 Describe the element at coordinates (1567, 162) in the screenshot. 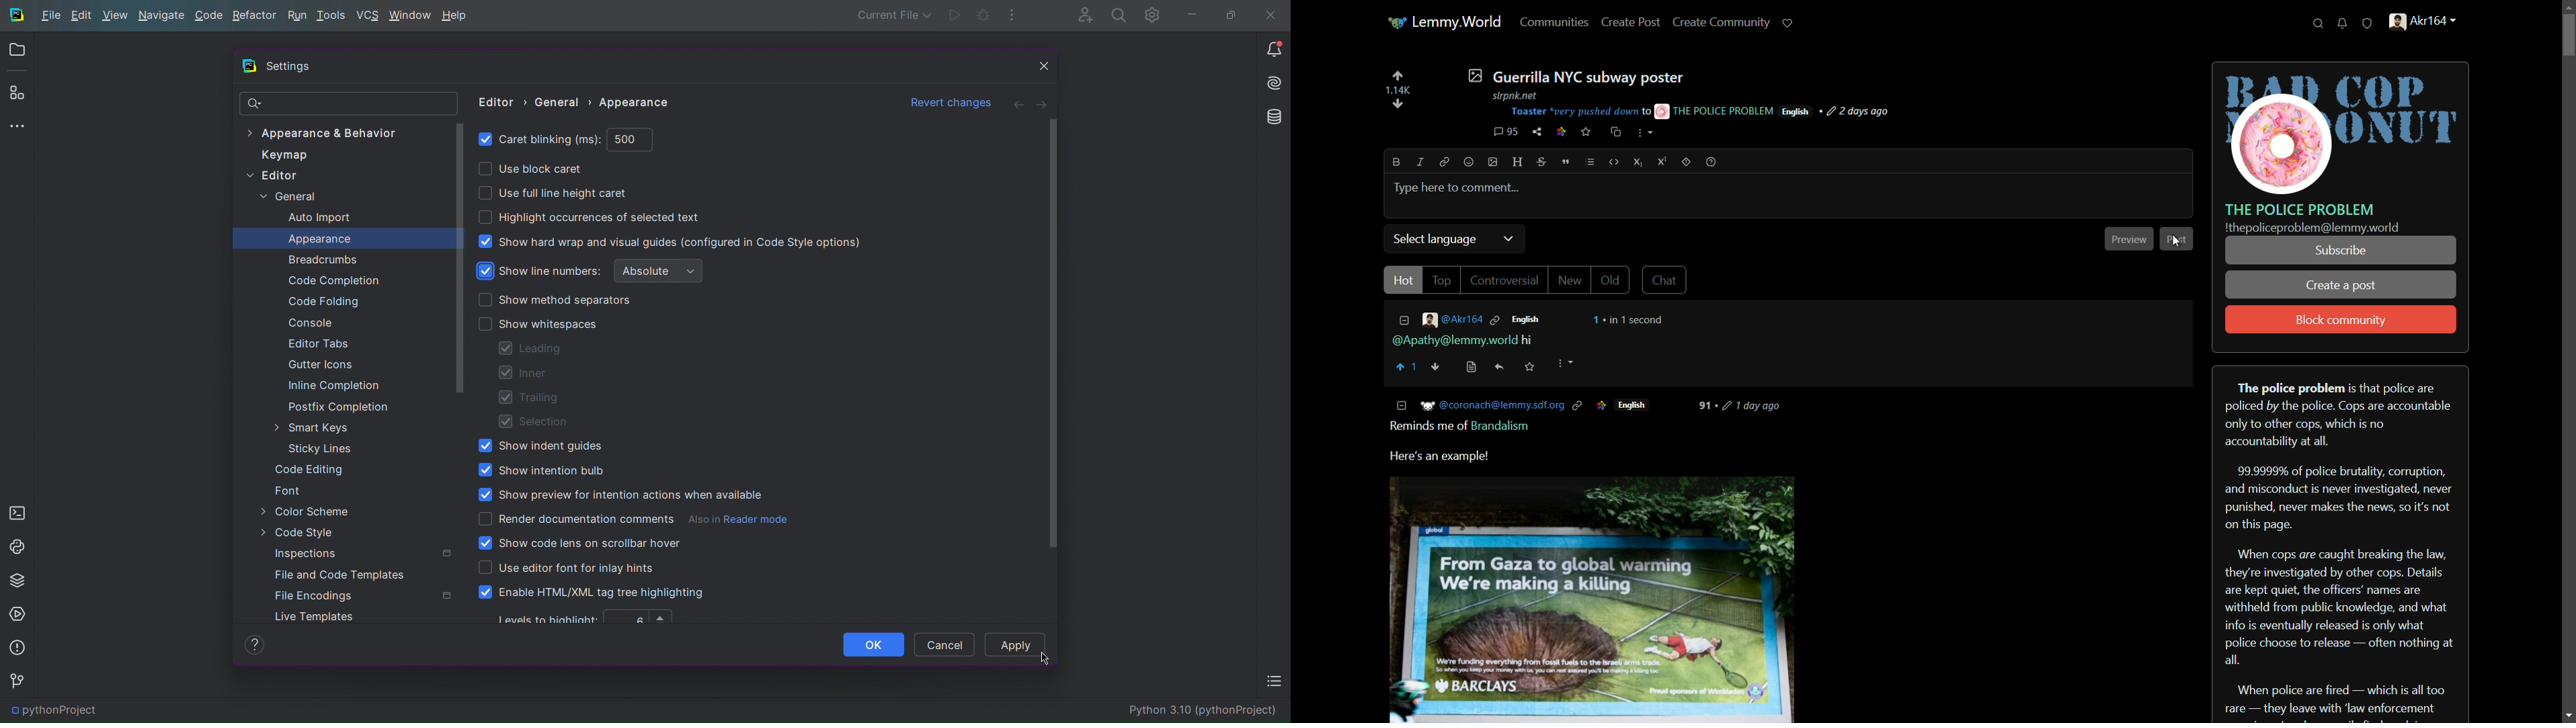

I see `quote` at that location.